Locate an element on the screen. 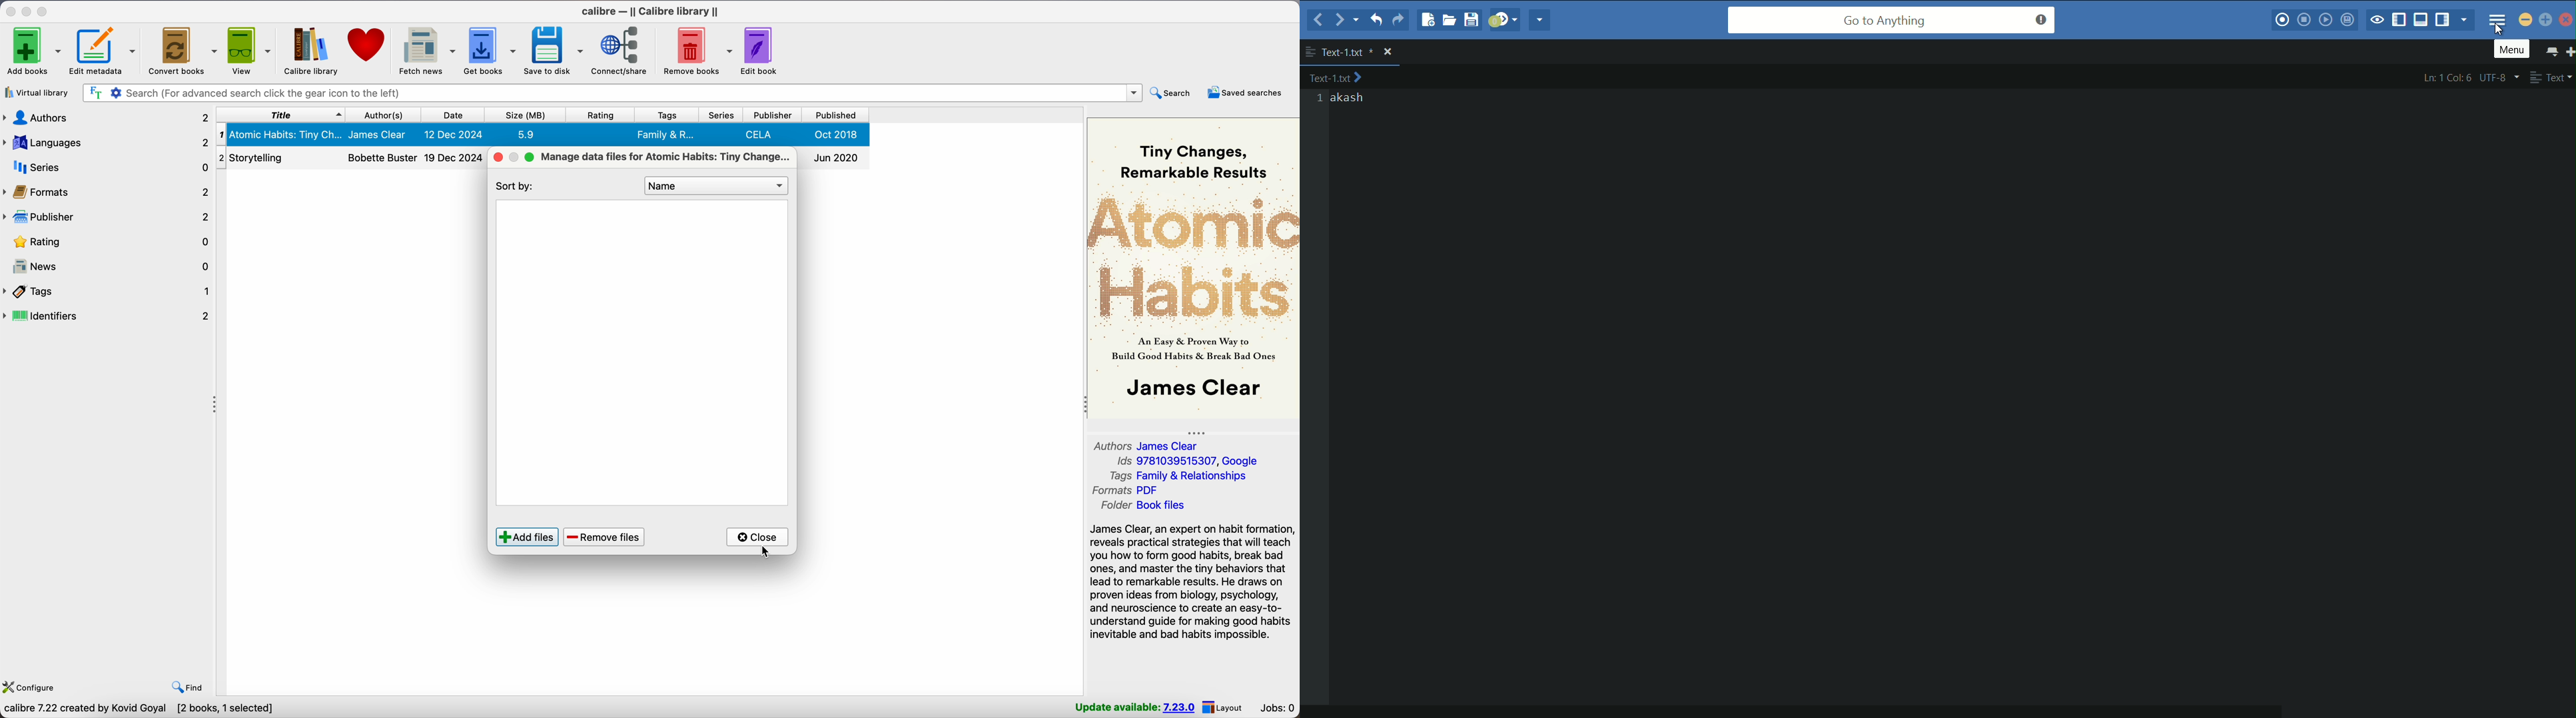  tags is located at coordinates (666, 115).